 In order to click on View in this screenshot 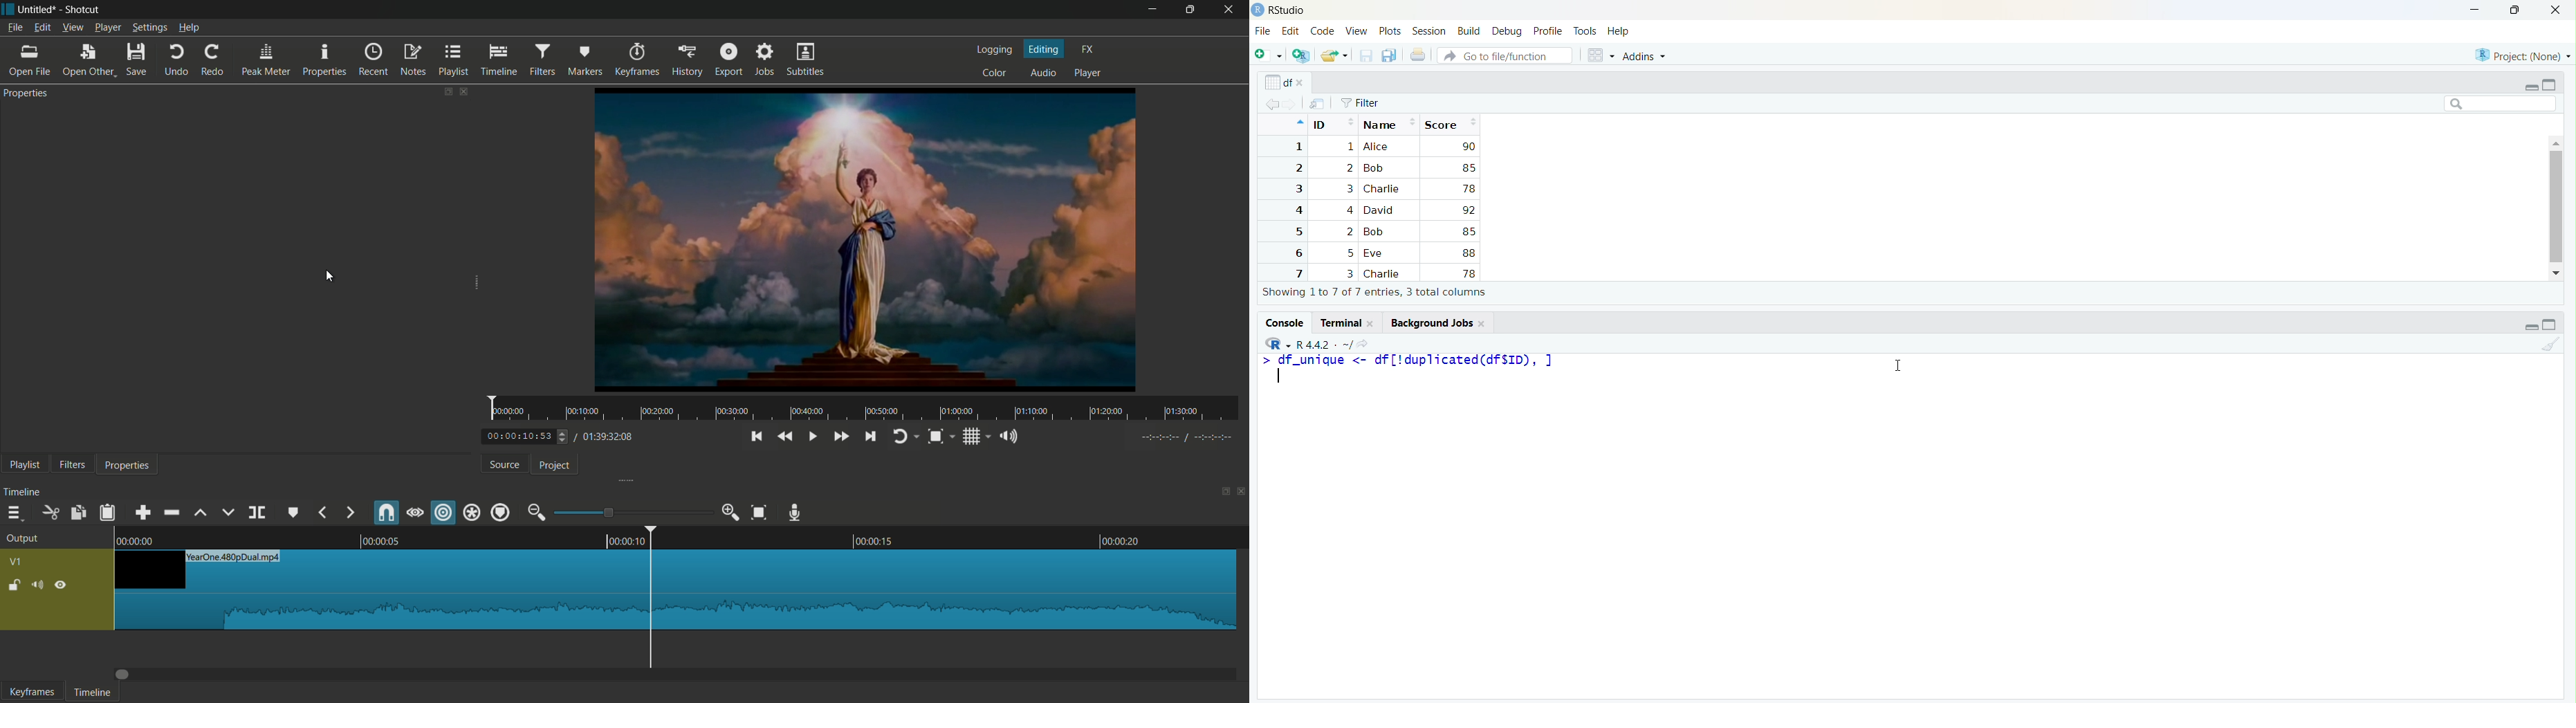, I will do `click(1356, 33)`.